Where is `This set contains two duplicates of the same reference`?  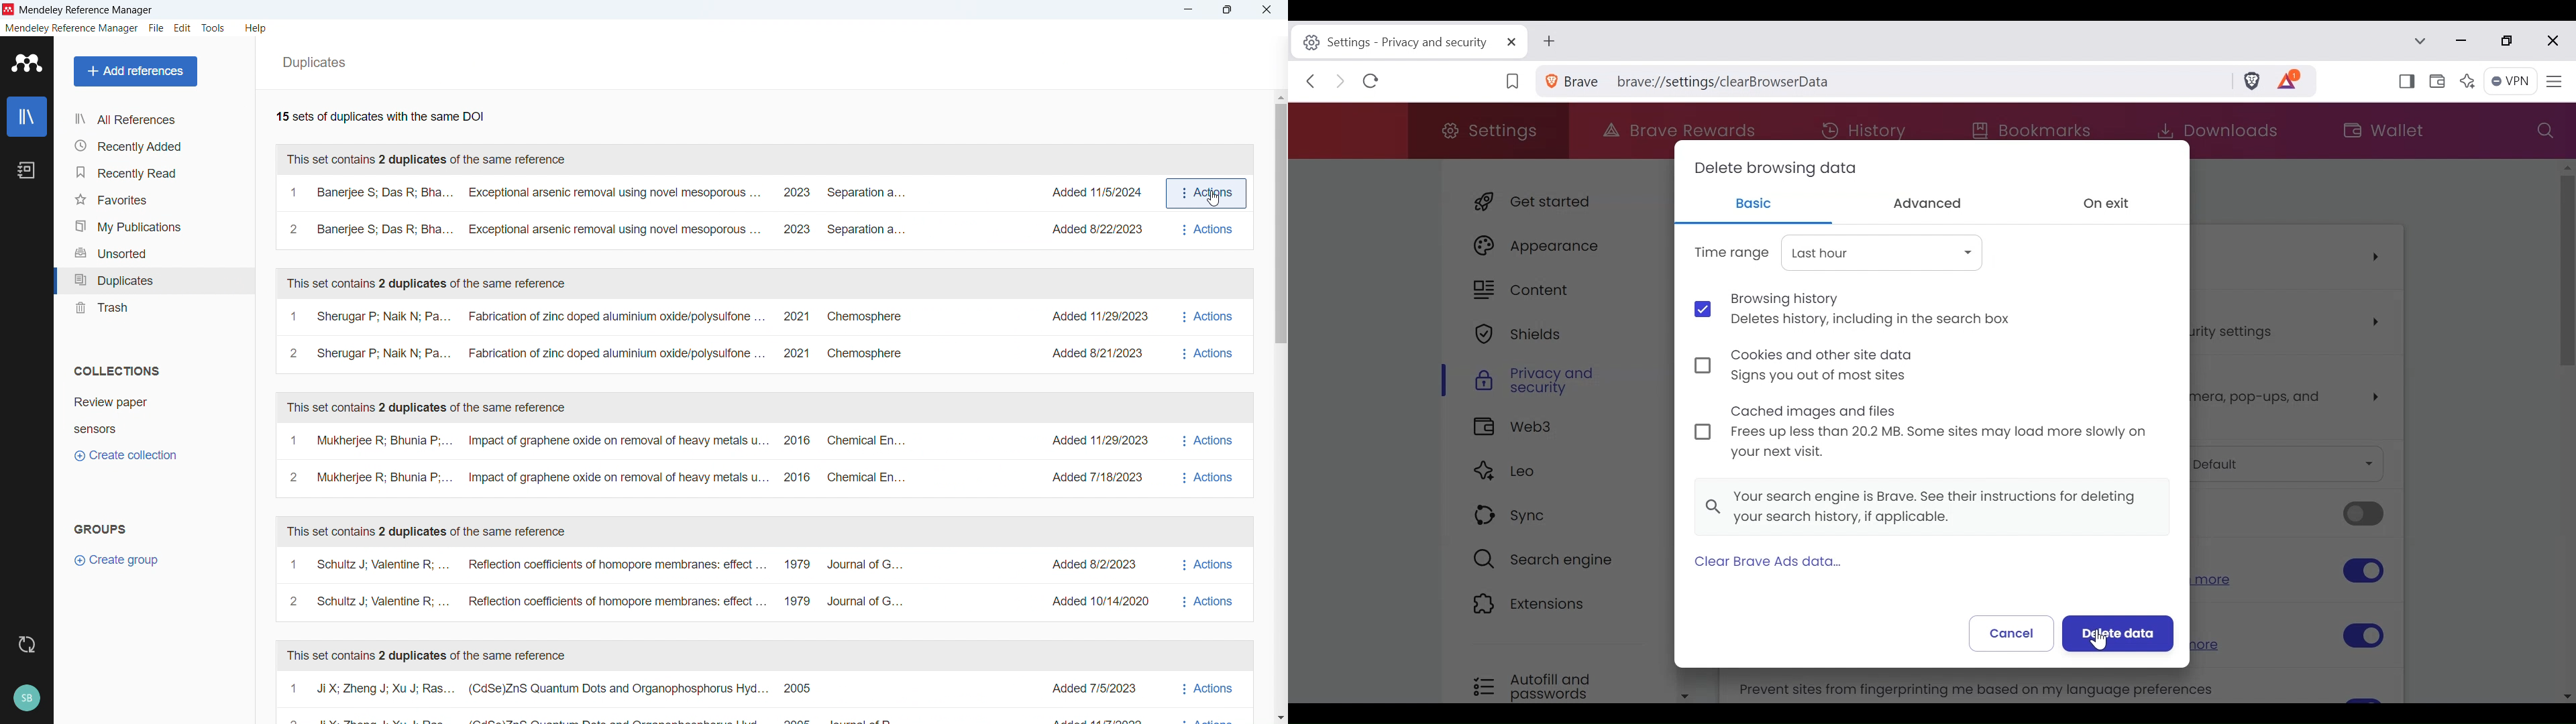 This set contains two duplicates of the same reference is located at coordinates (429, 532).